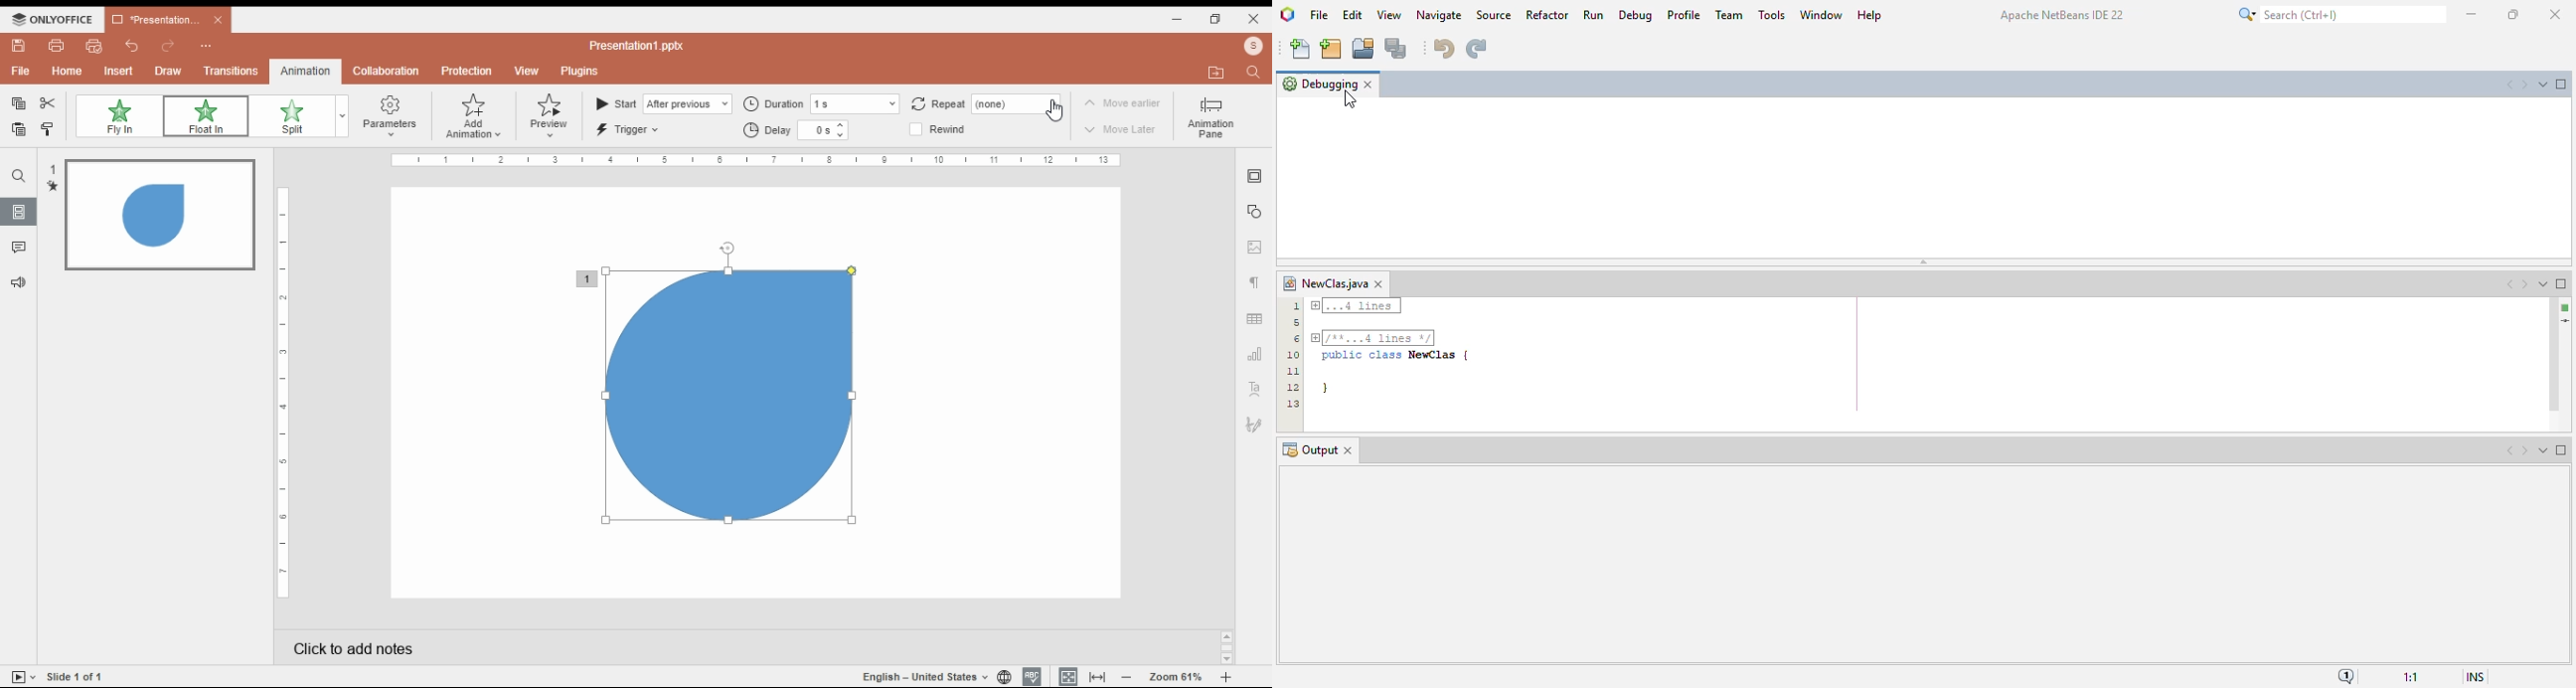 The width and height of the screenshot is (2576, 700). I want to click on find, so click(19, 176).